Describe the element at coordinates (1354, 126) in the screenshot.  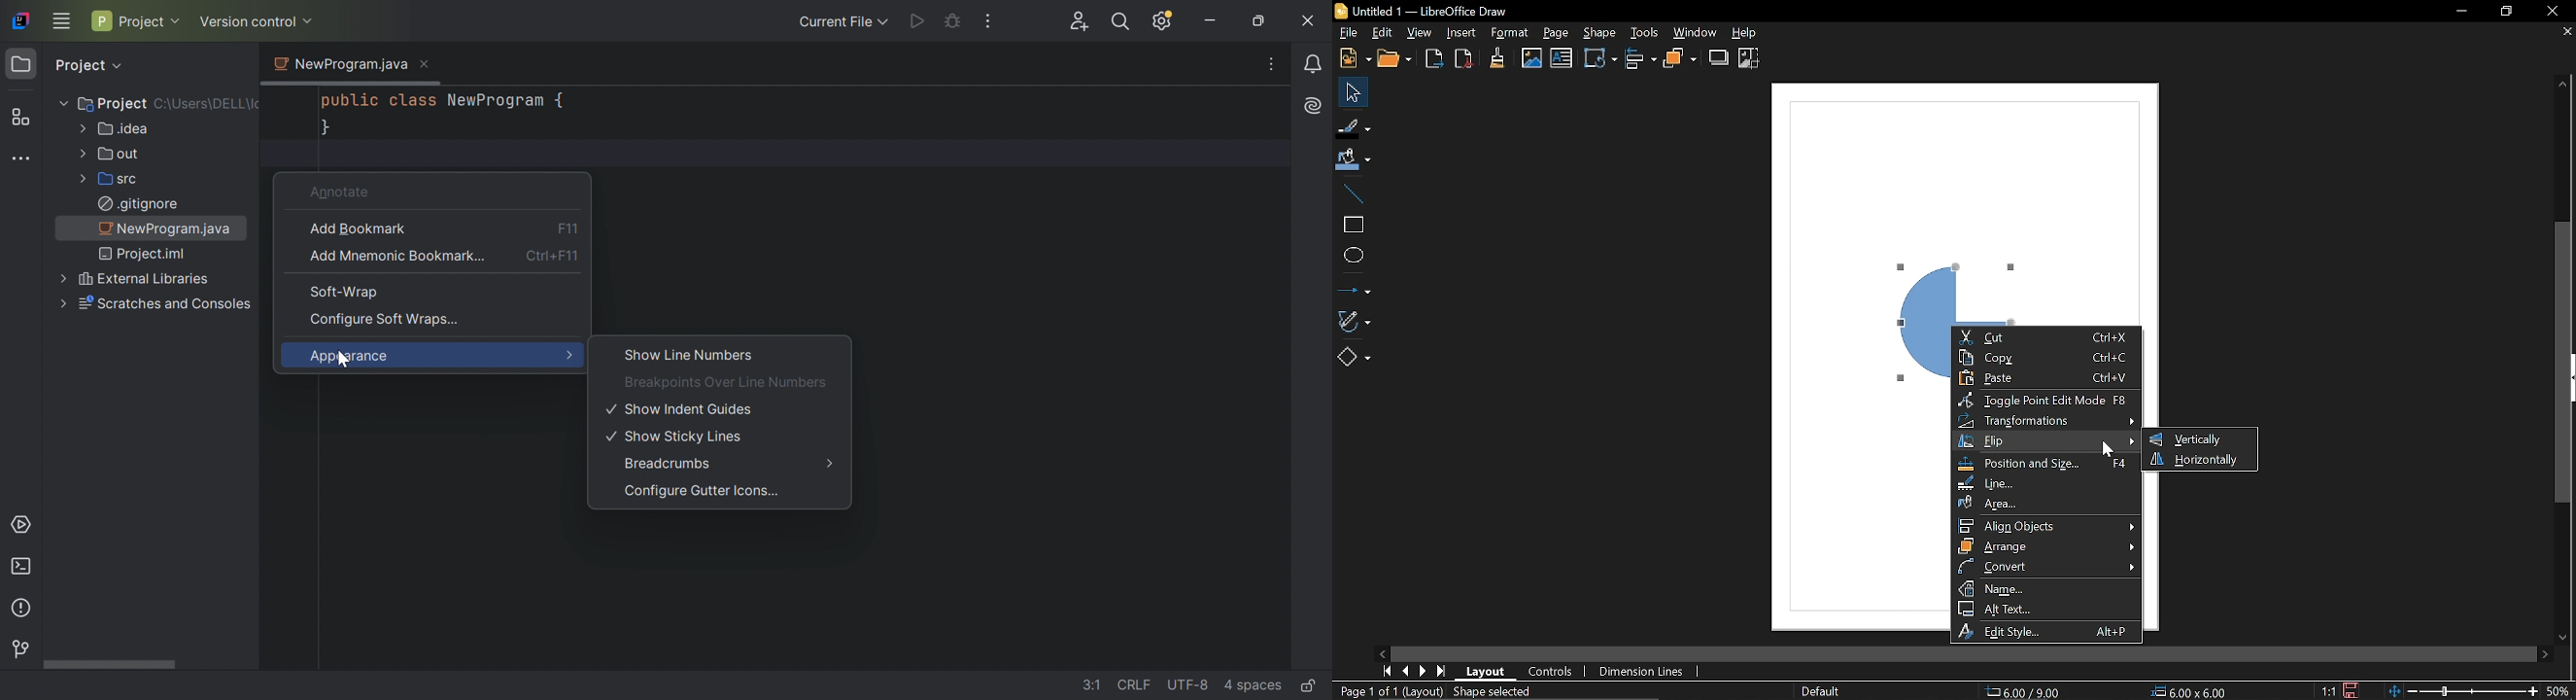
I see `Fill line` at that location.